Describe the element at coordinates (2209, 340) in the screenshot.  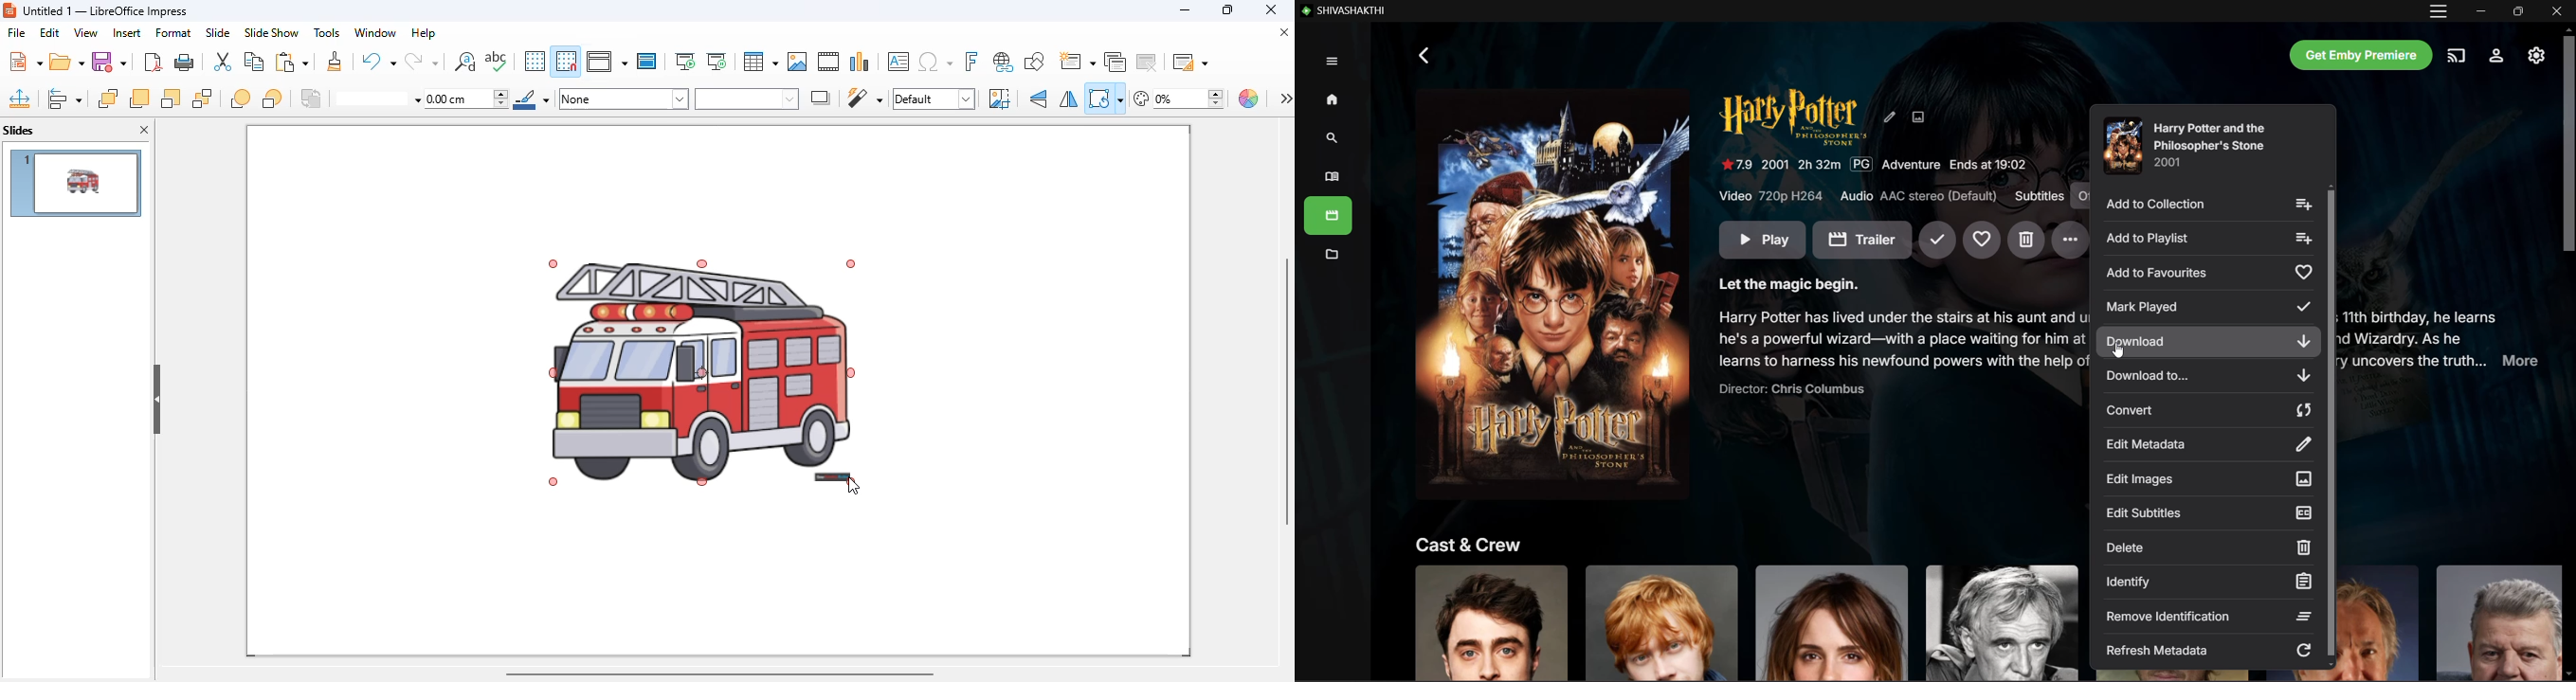
I see `Download` at that location.